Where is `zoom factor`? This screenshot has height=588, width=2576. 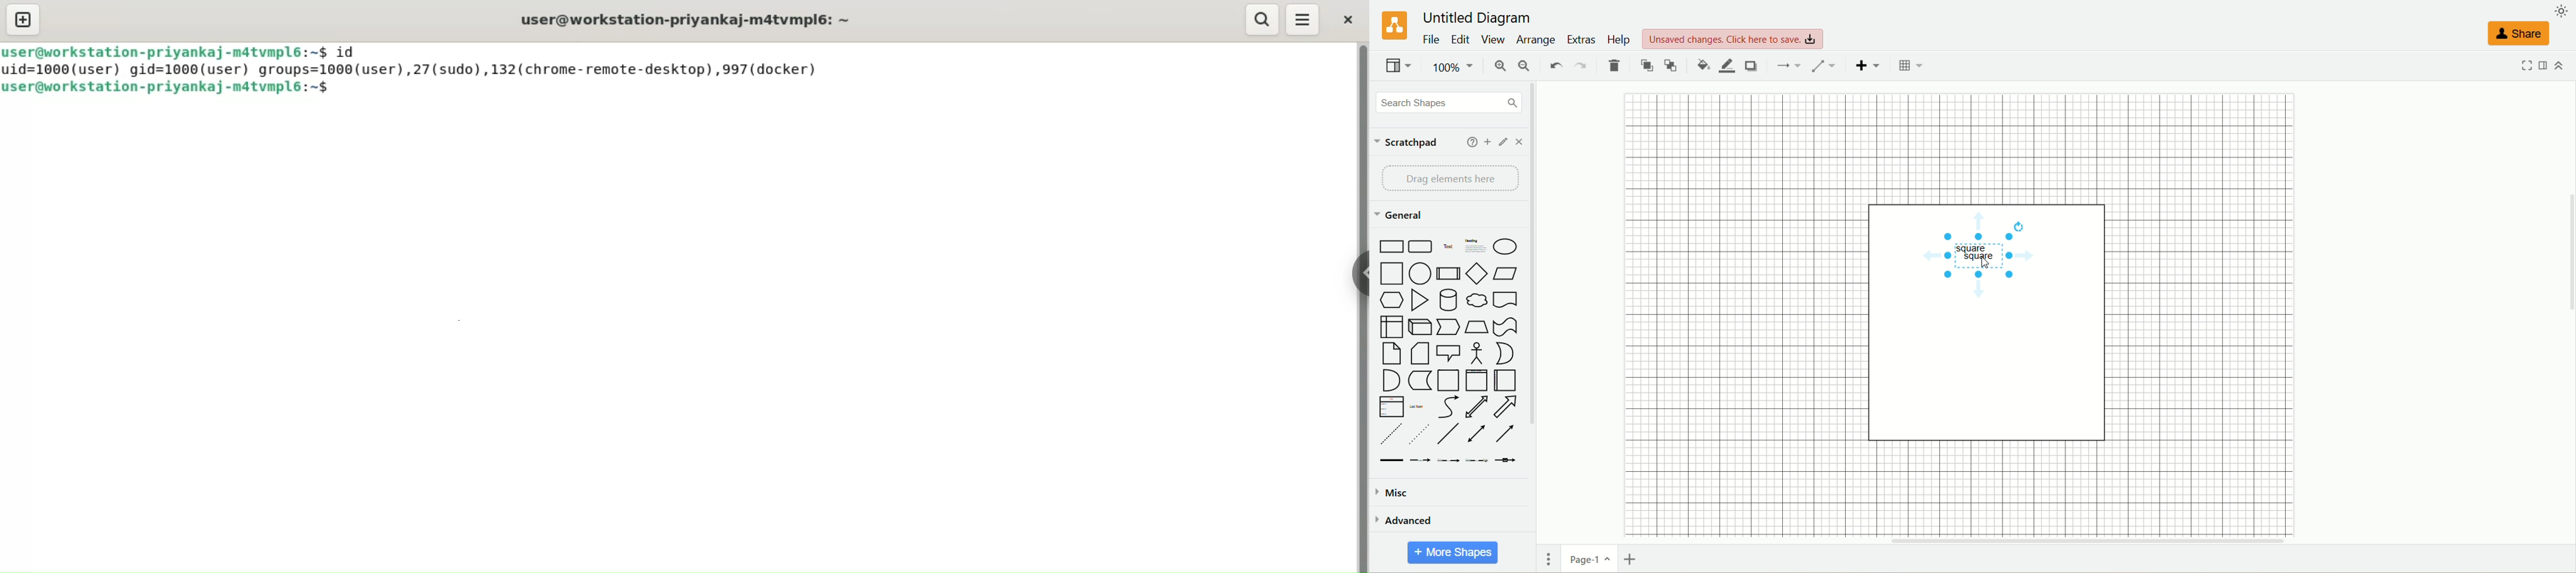 zoom factor is located at coordinates (1455, 67).